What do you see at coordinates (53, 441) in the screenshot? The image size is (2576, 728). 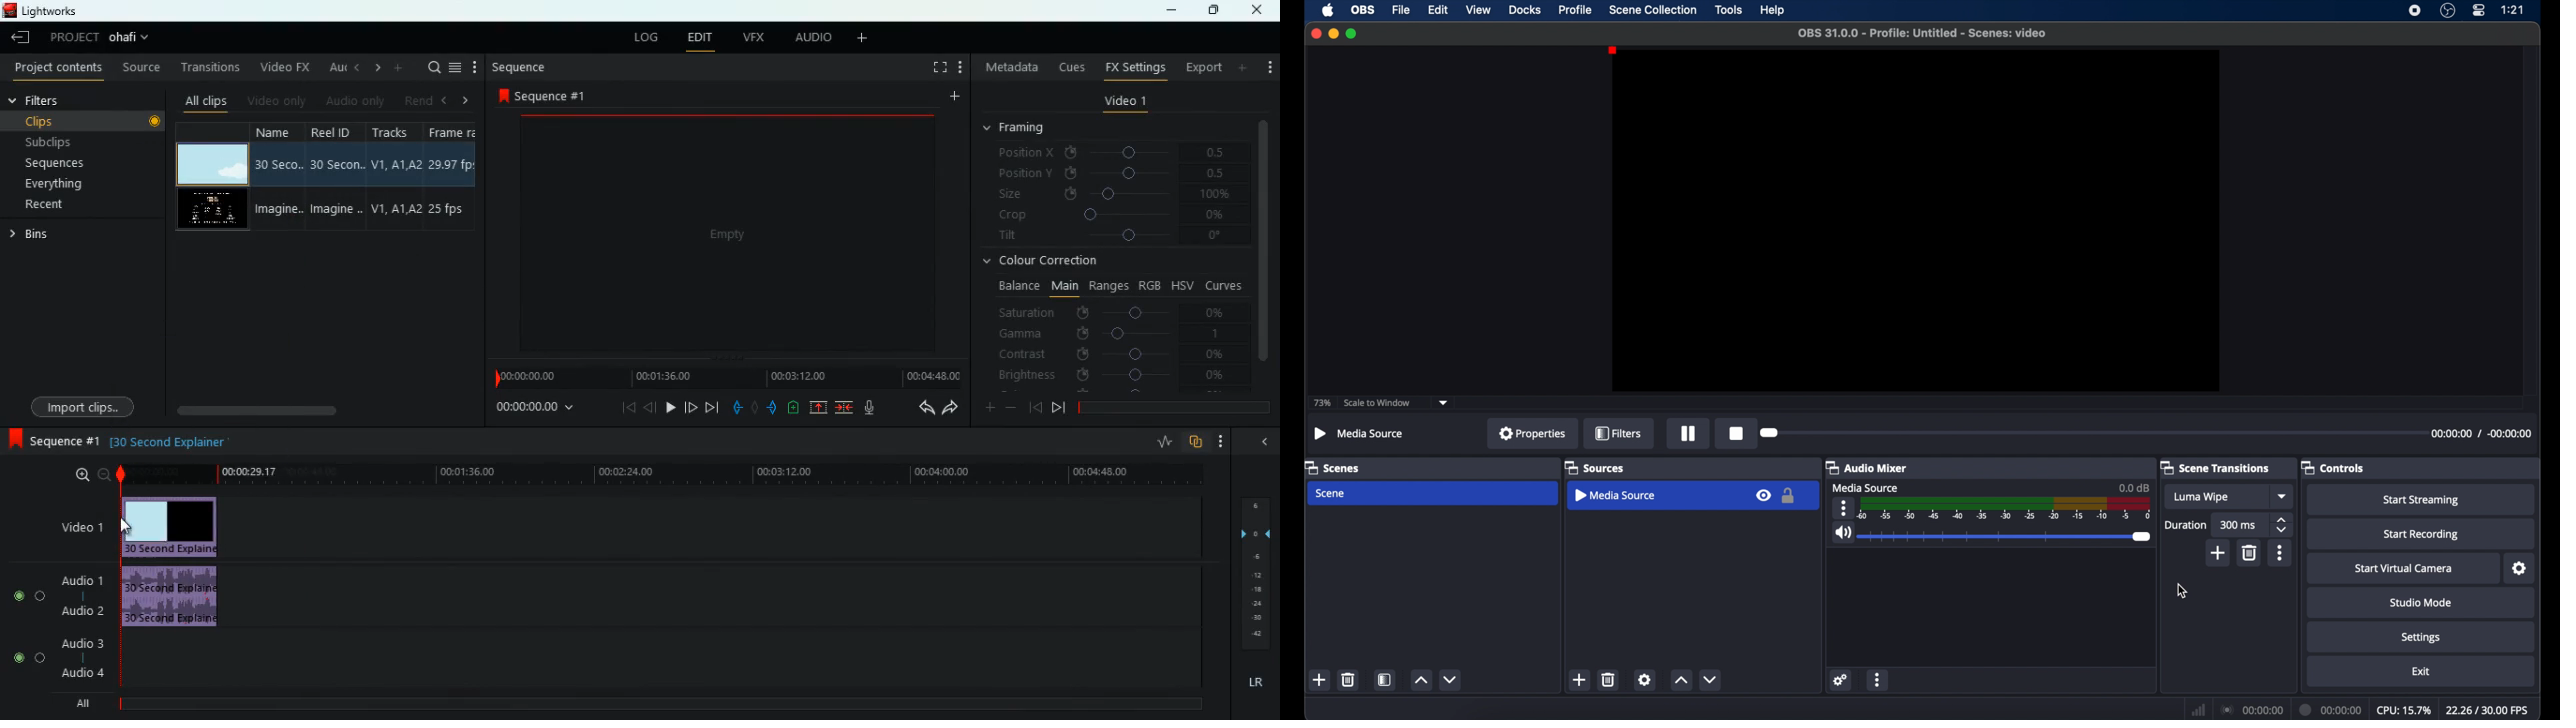 I see `sequence 1` at bounding box center [53, 441].